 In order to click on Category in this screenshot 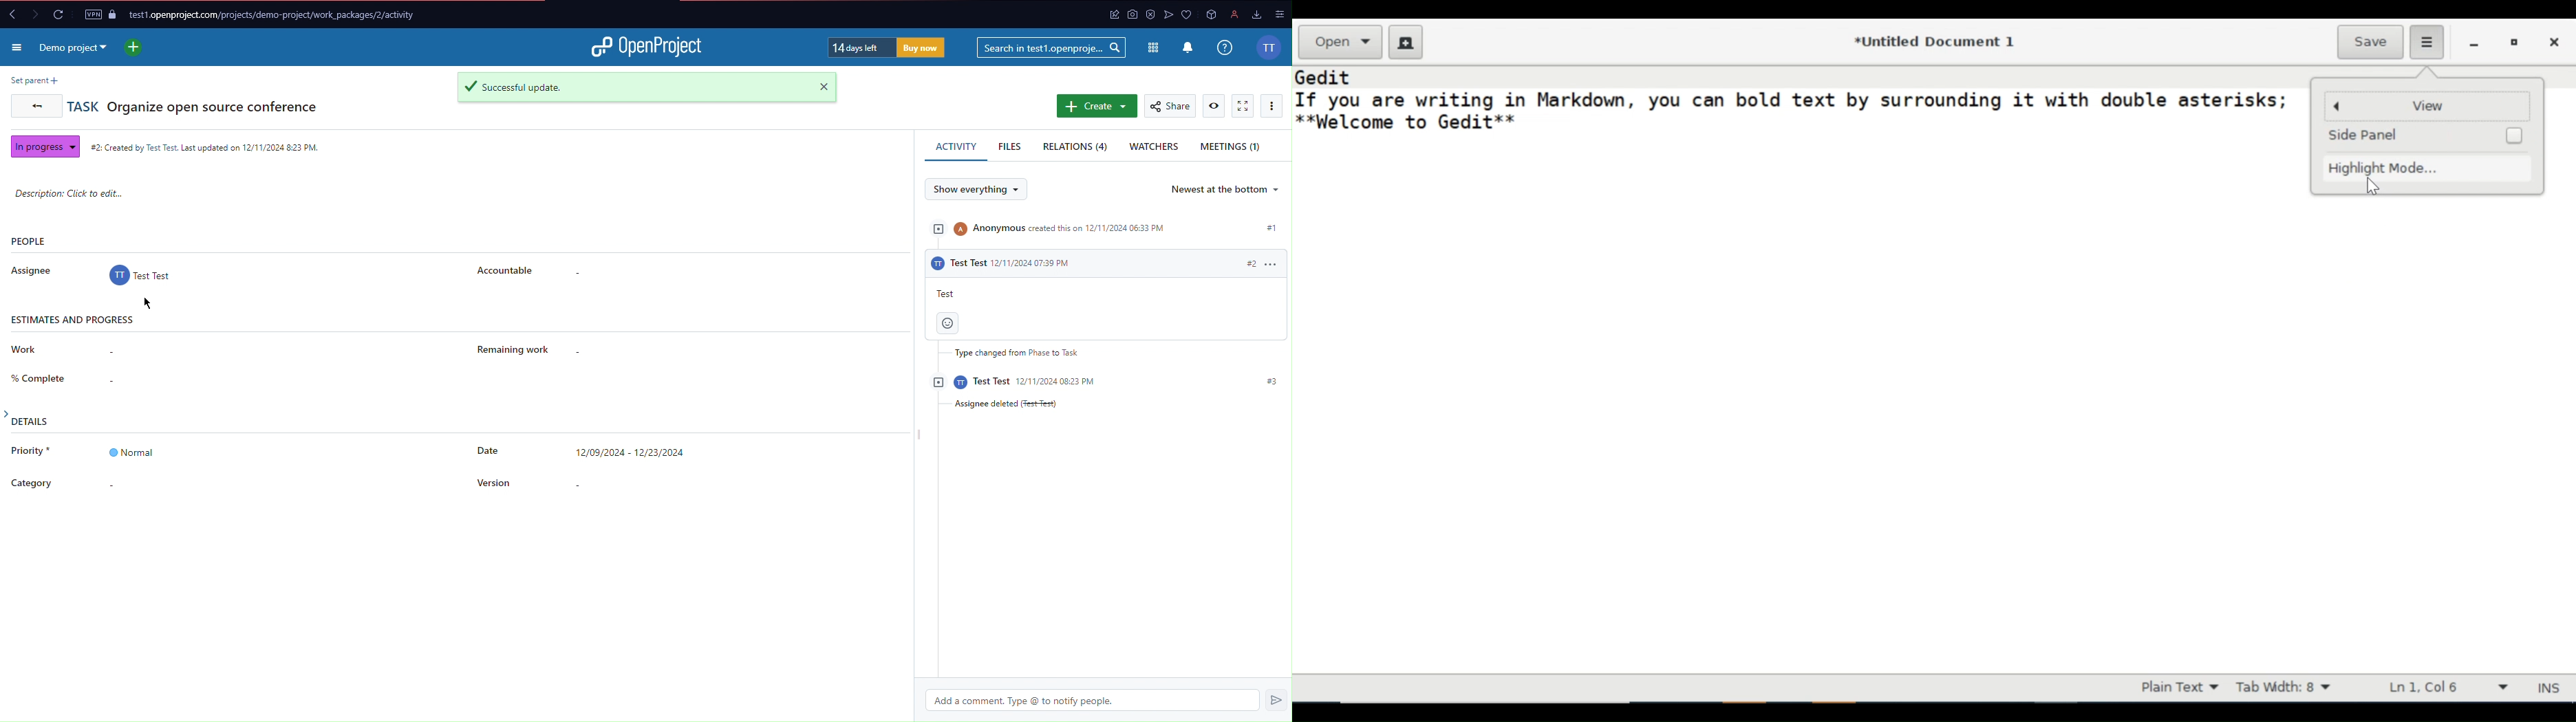, I will do `click(30, 477)`.